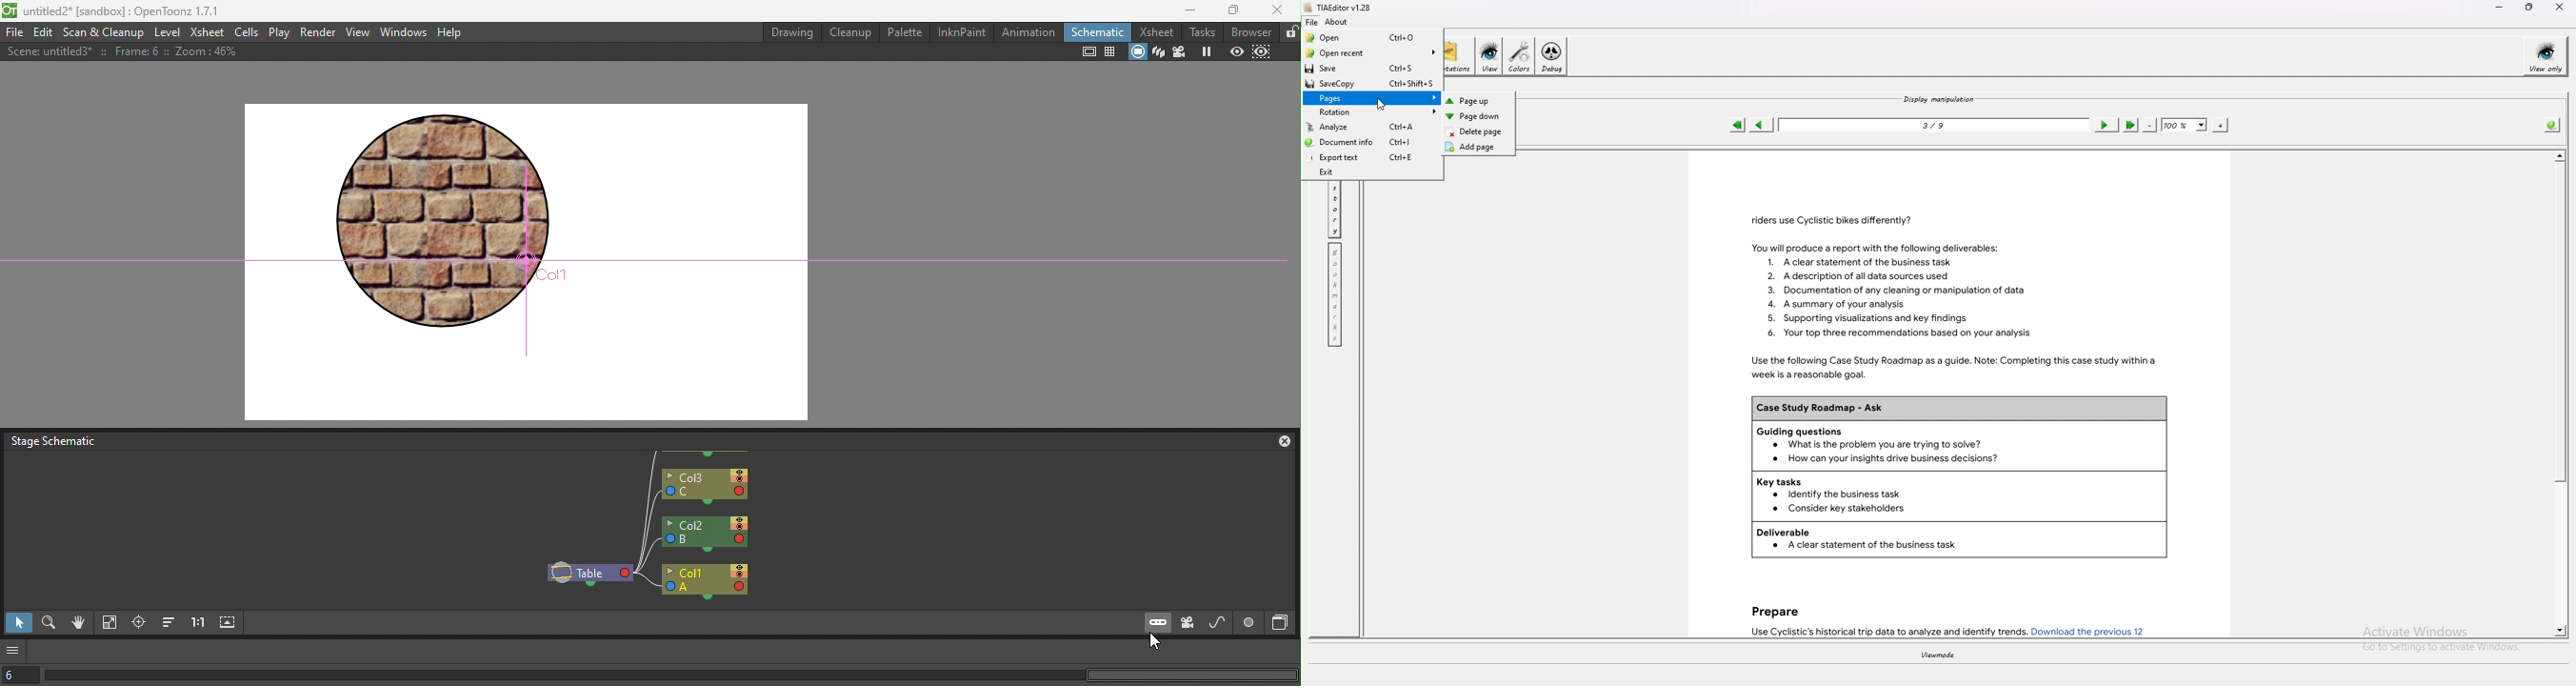 The width and height of the screenshot is (2576, 700). What do you see at coordinates (793, 32) in the screenshot?
I see `Drawing` at bounding box center [793, 32].